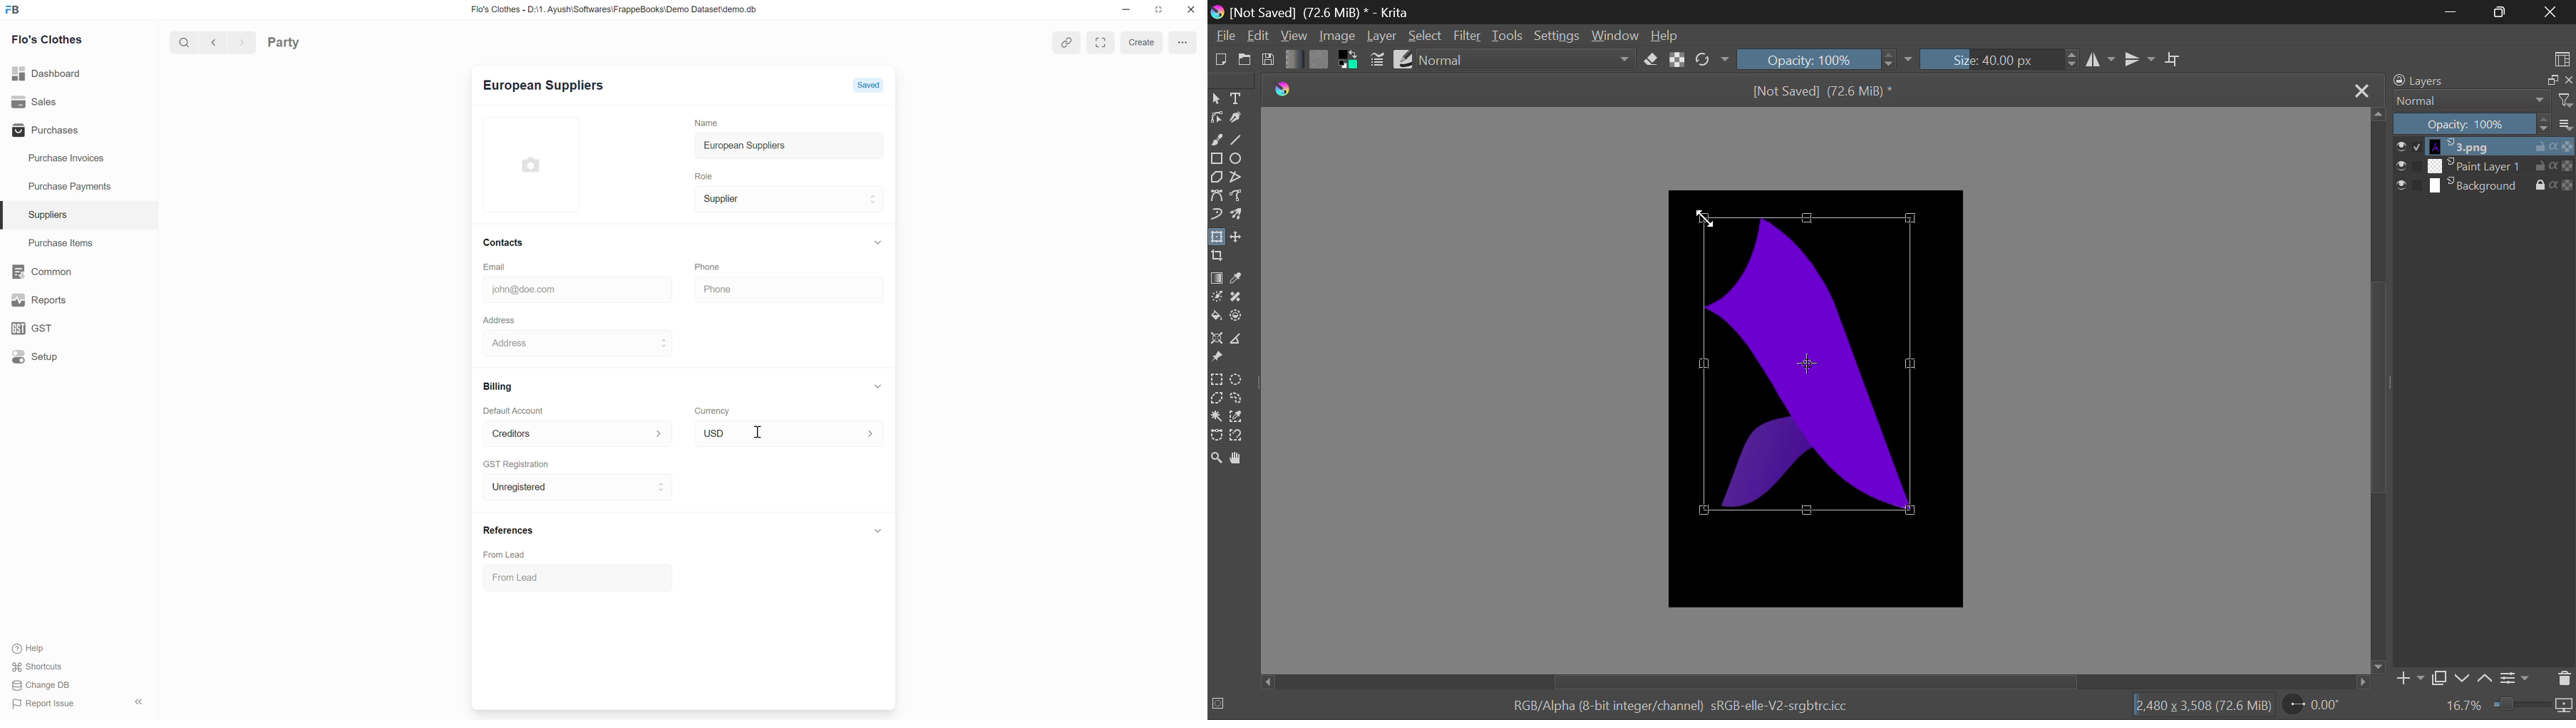 This screenshot has height=728, width=2576. Describe the element at coordinates (49, 127) in the screenshot. I see `Purchases` at that location.